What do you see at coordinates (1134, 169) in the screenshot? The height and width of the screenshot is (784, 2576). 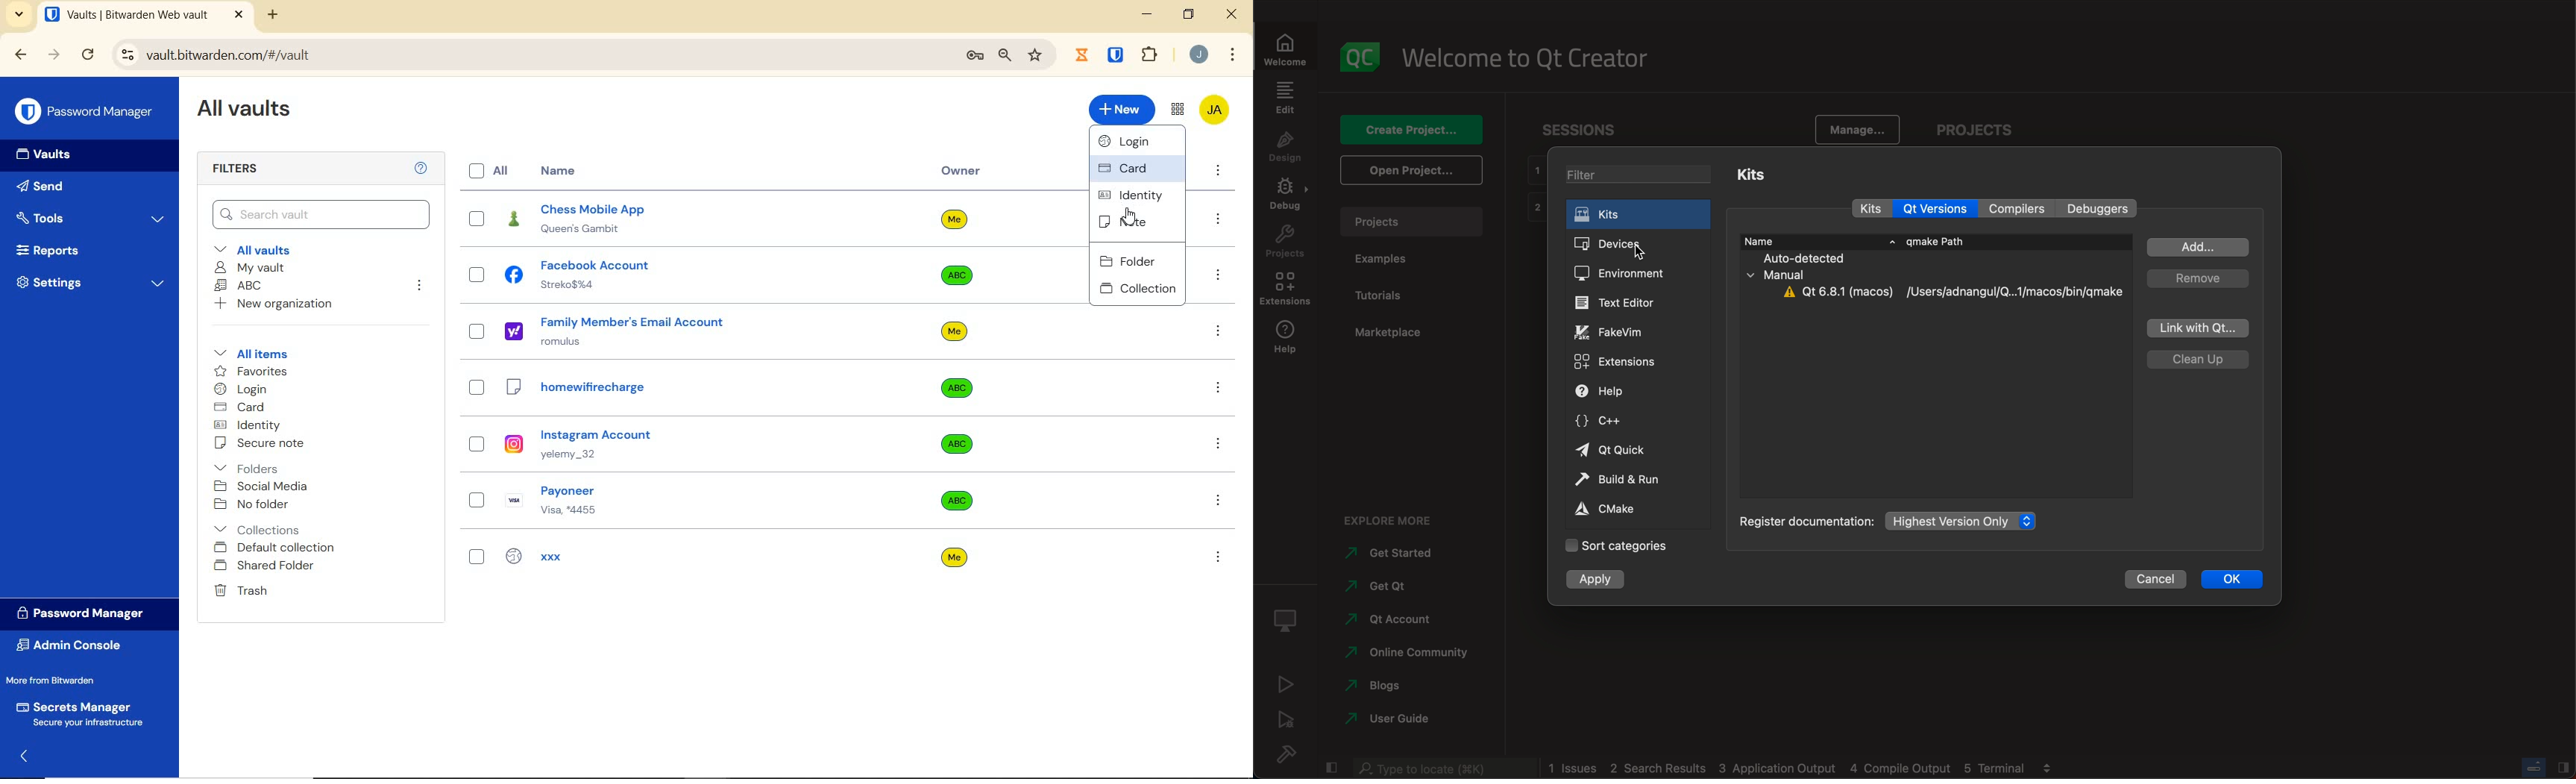 I see `card` at bounding box center [1134, 169].